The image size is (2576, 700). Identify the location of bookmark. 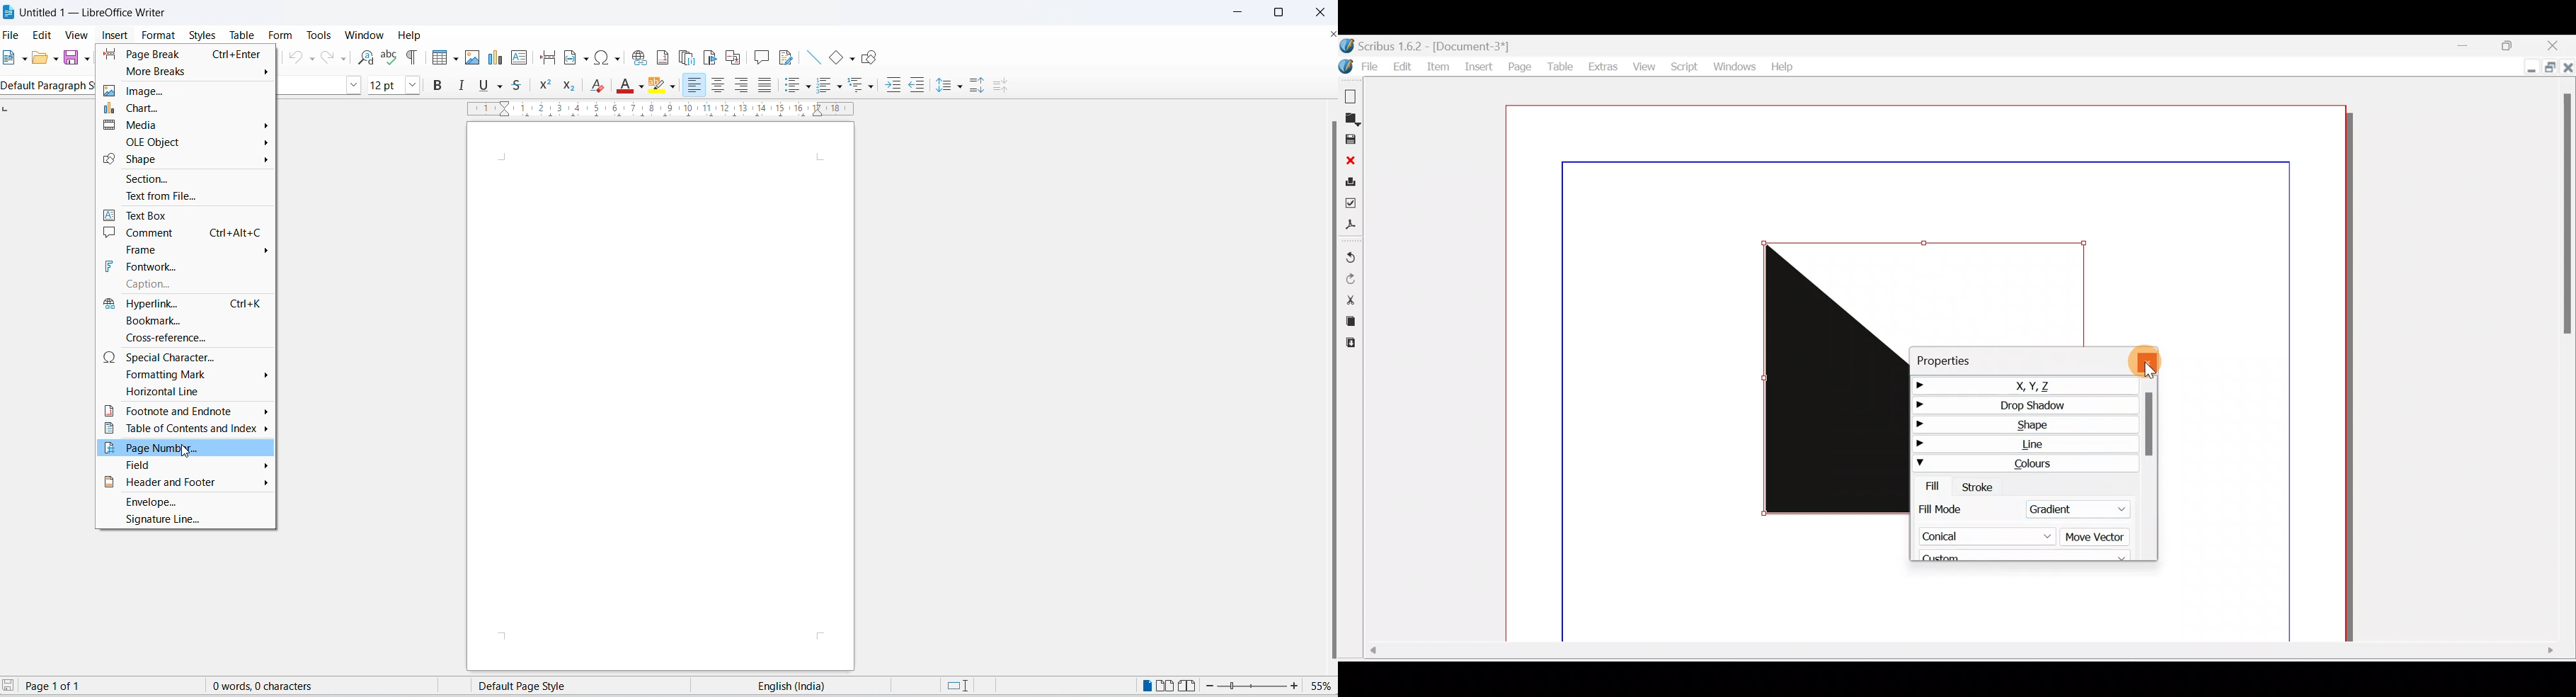
(186, 323).